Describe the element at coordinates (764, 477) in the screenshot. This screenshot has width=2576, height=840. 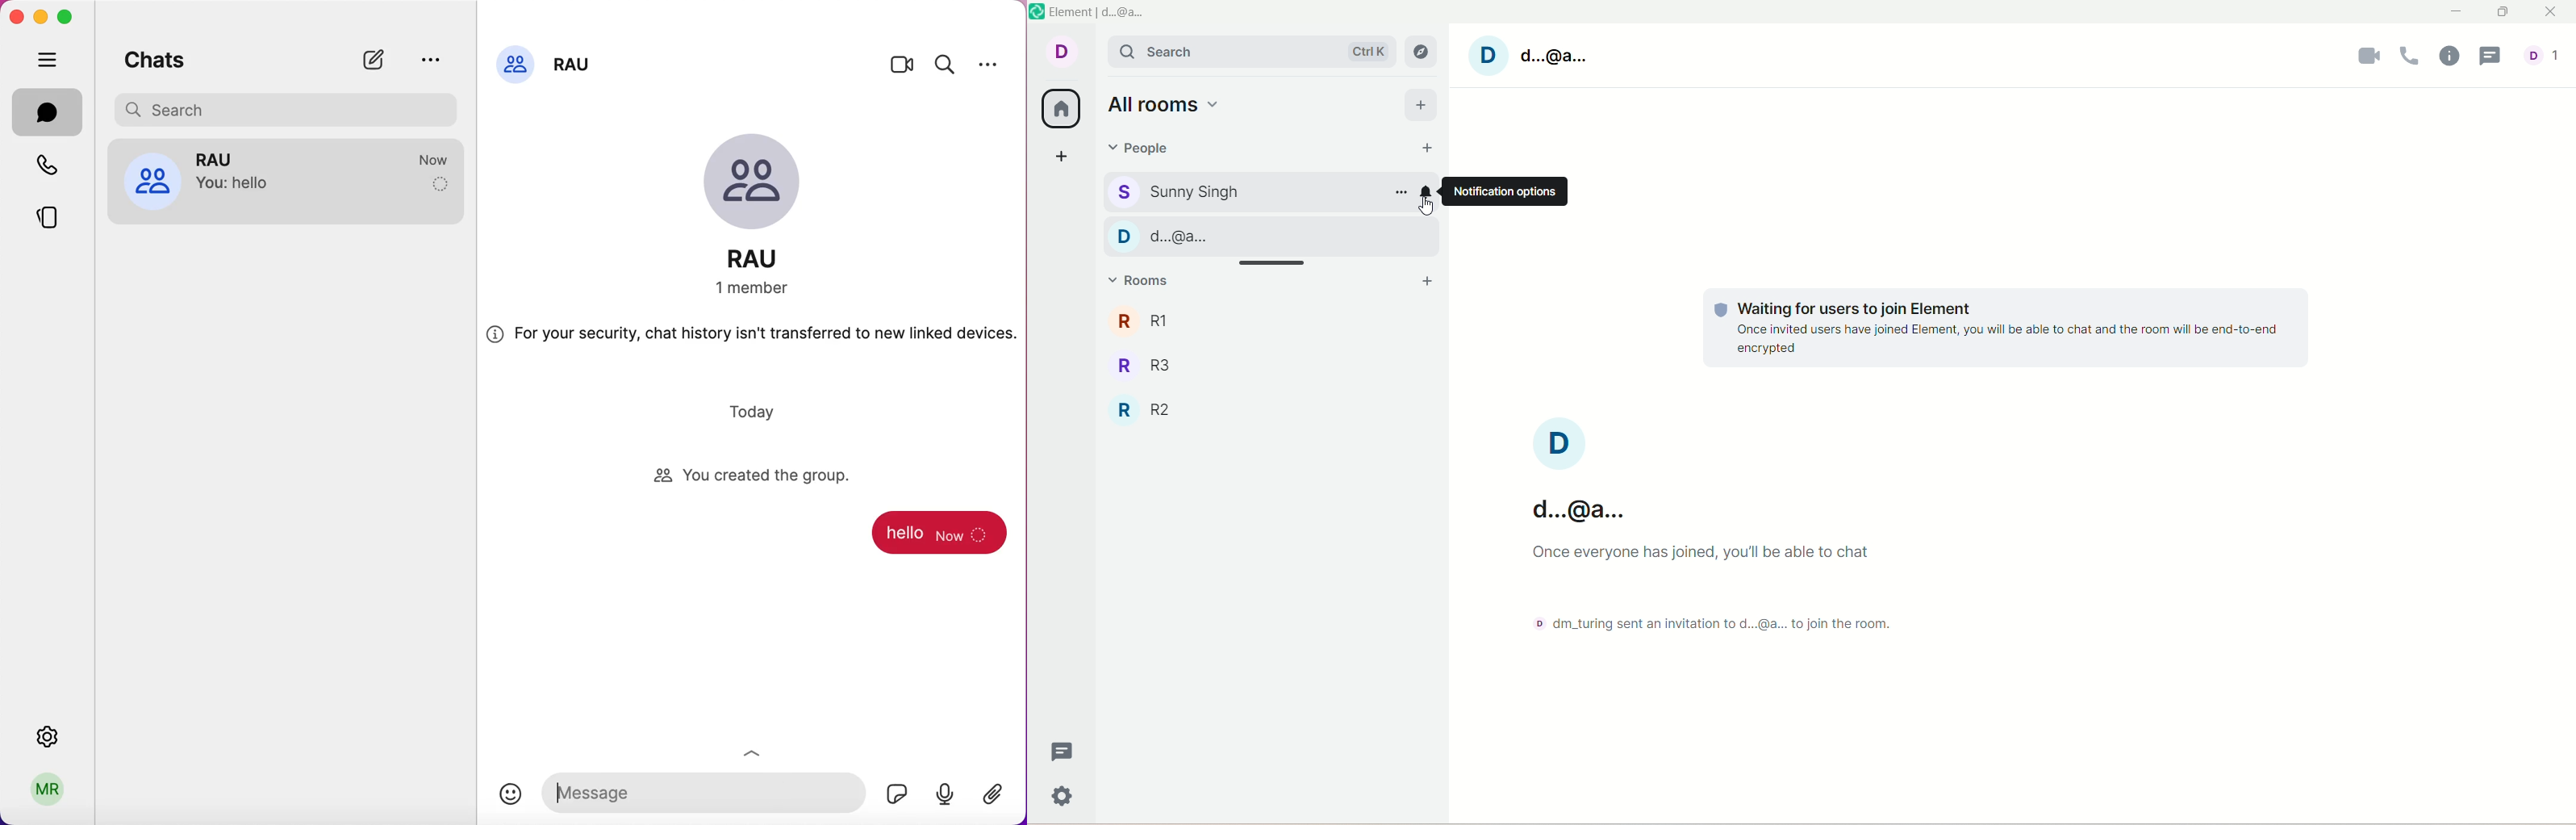
I see `you created the group` at that location.